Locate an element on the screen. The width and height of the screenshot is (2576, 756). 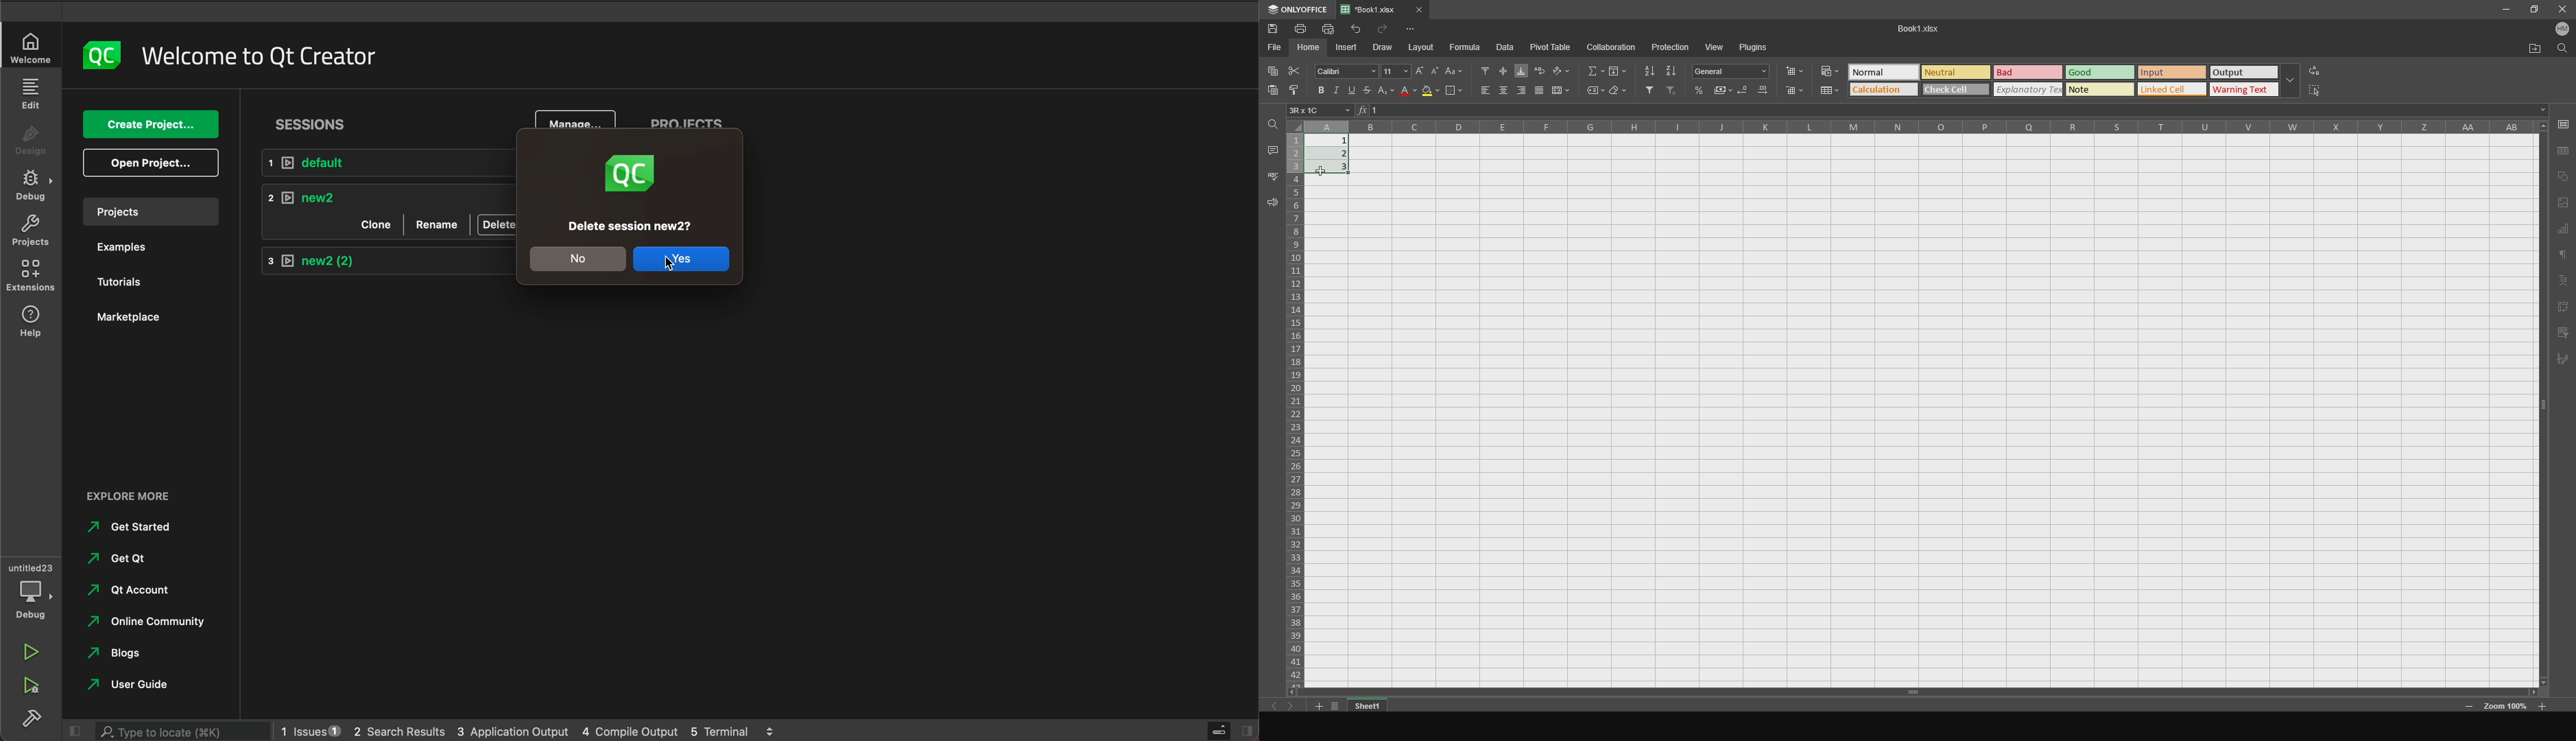
bold is located at coordinates (1319, 89).